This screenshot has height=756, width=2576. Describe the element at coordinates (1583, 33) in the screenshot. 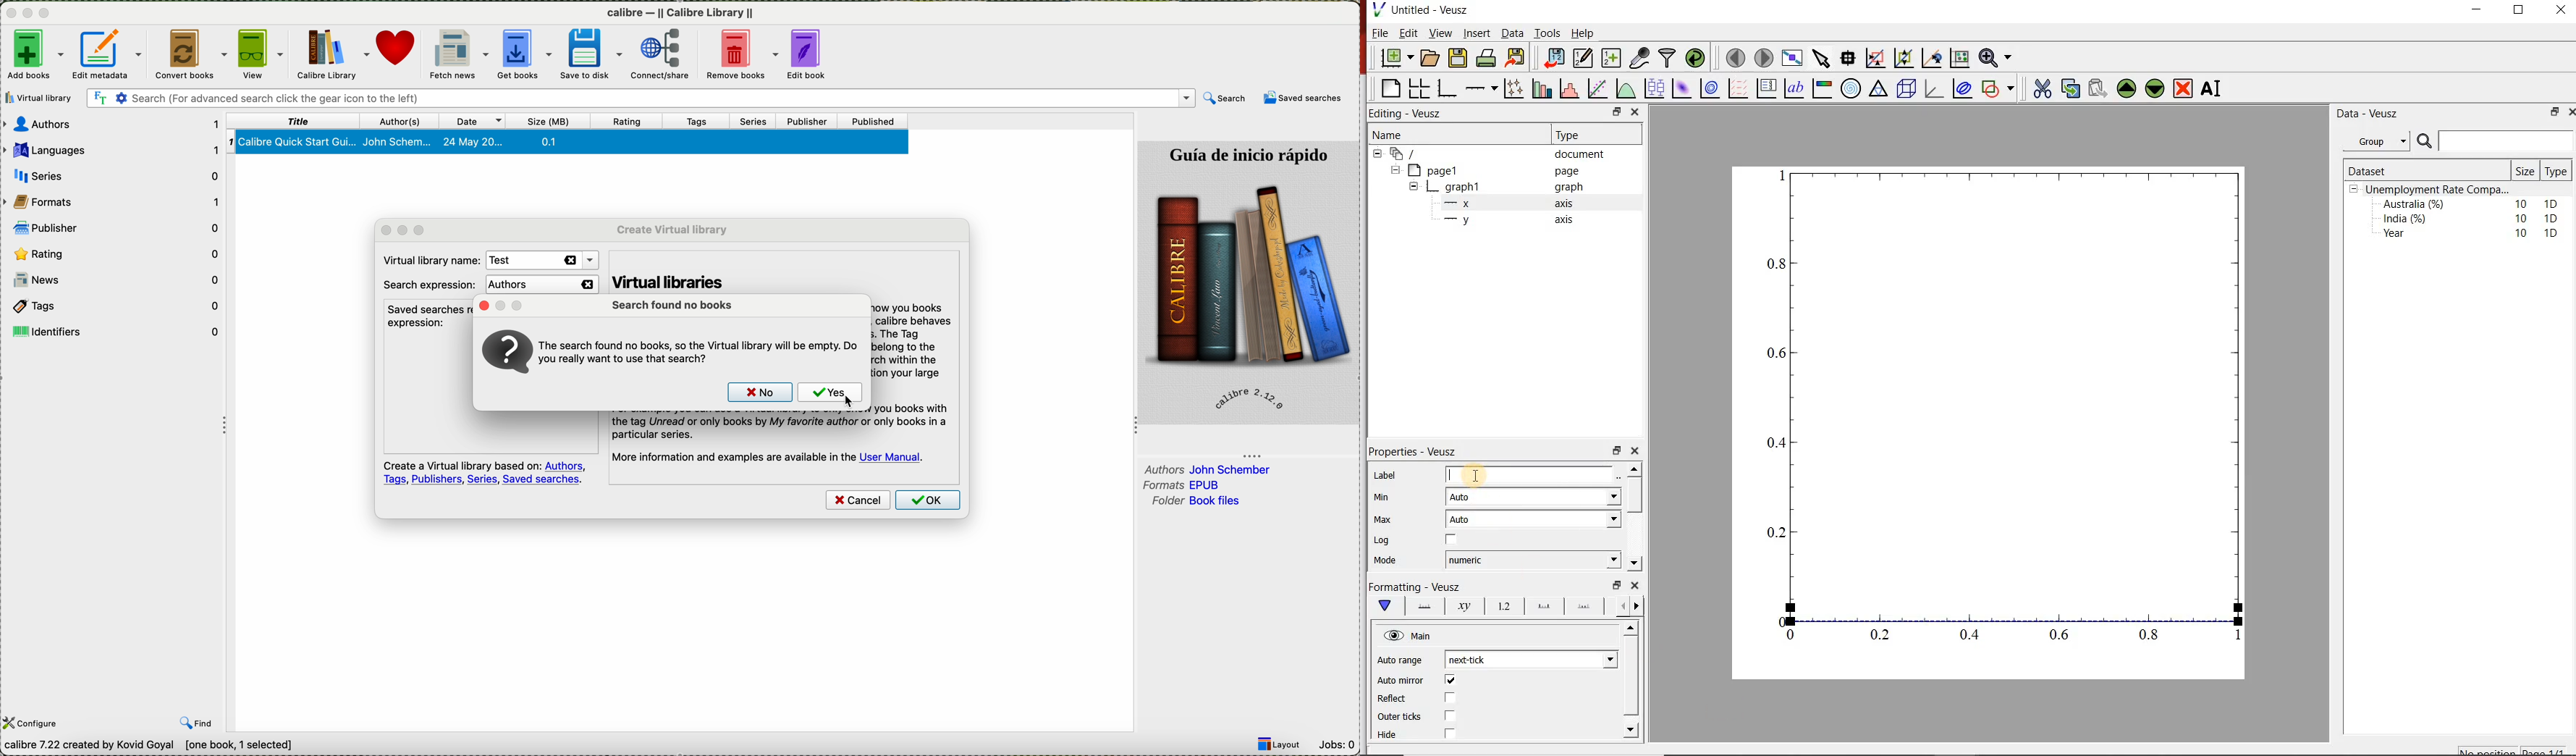

I see `Help` at that location.